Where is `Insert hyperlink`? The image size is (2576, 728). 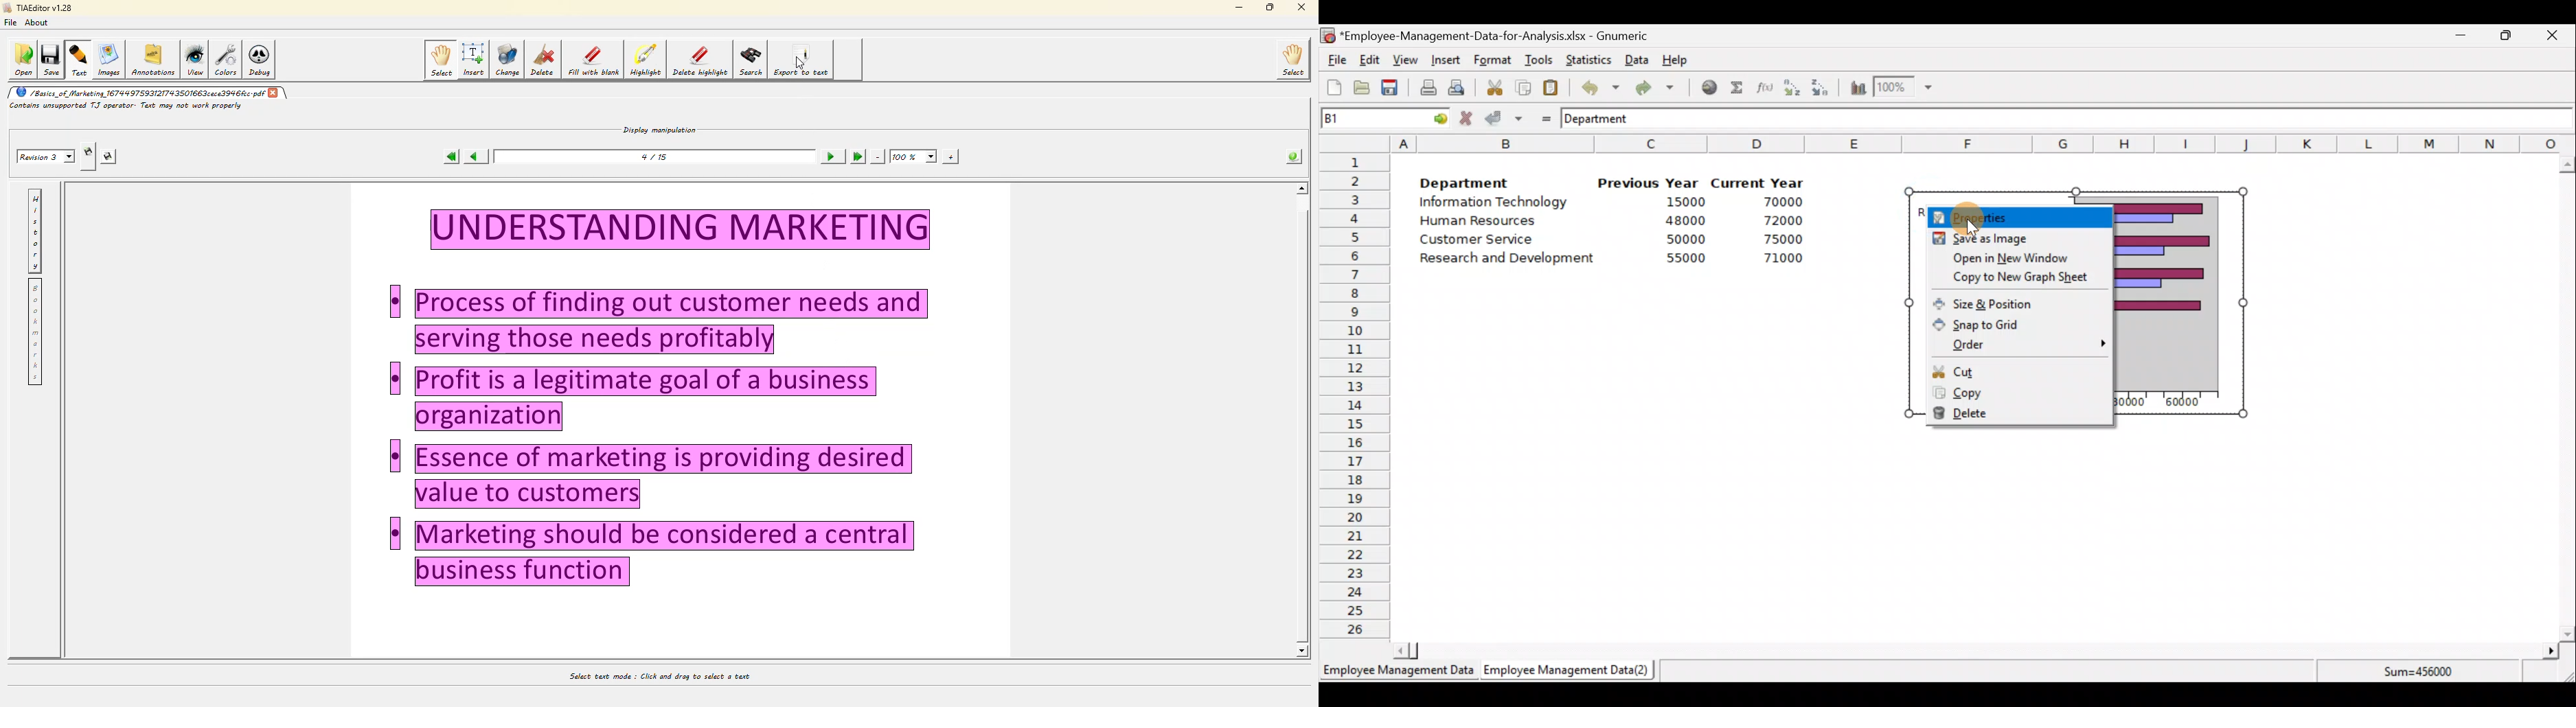 Insert hyperlink is located at coordinates (1704, 86).